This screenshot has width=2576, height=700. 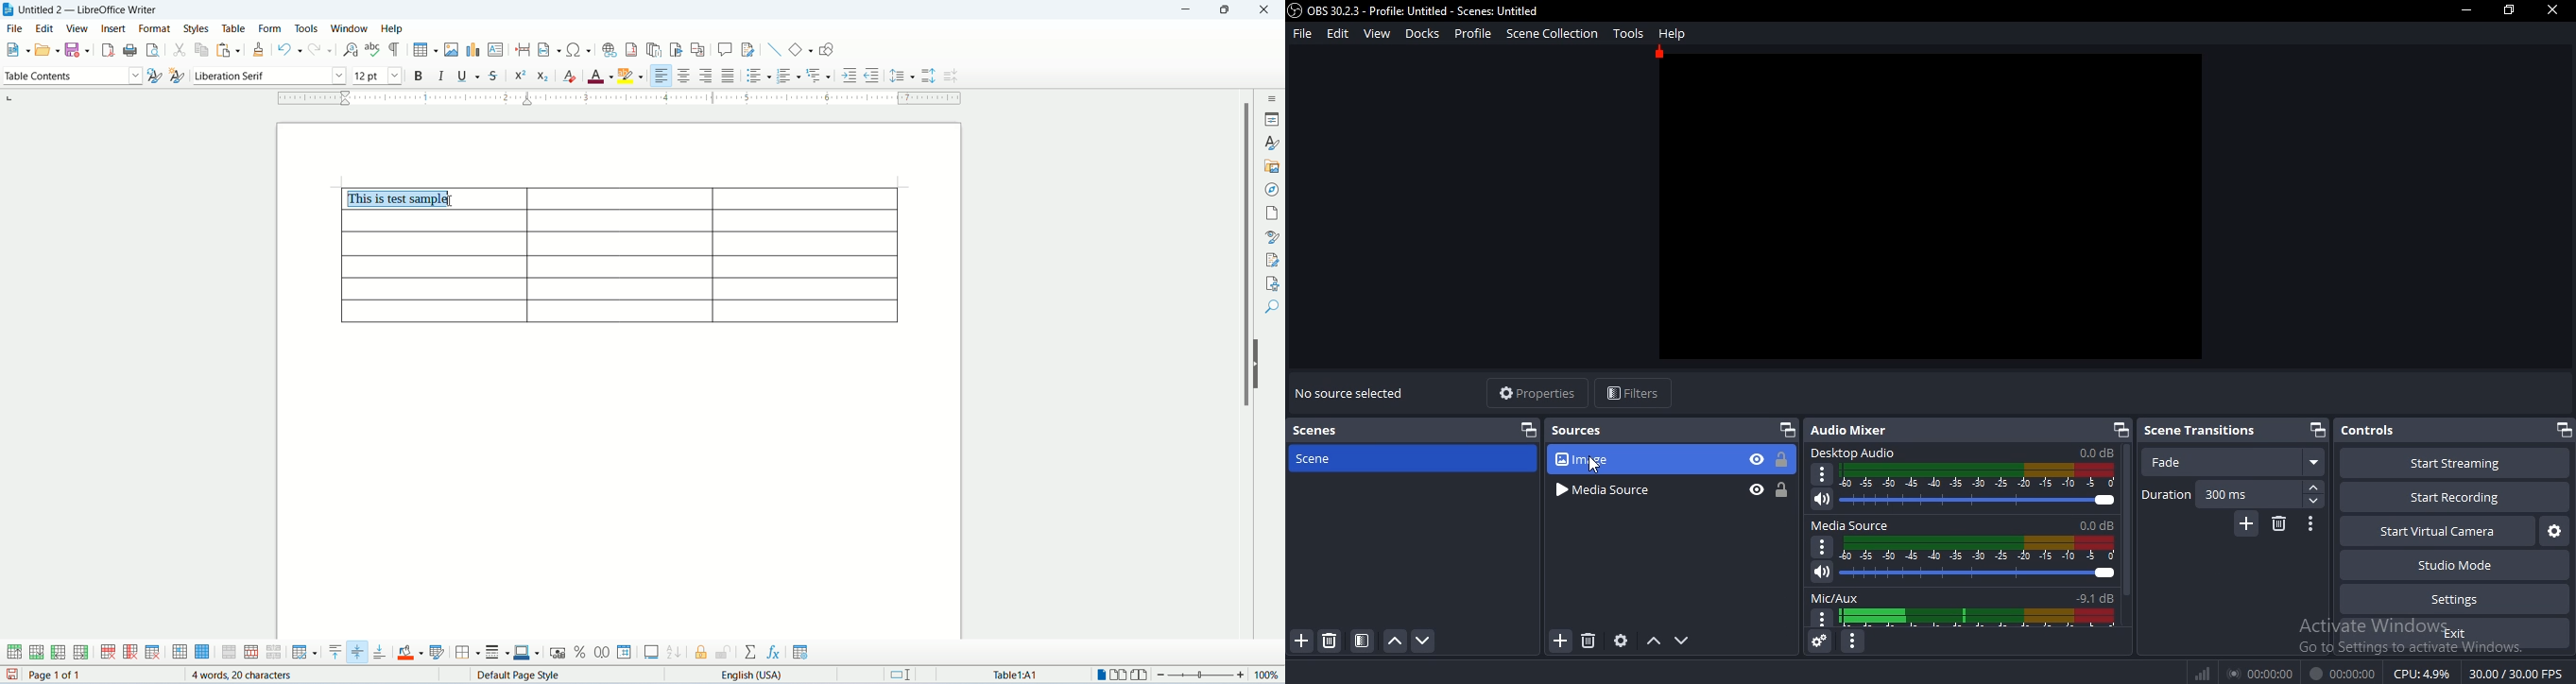 I want to click on cut, so click(x=179, y=49).